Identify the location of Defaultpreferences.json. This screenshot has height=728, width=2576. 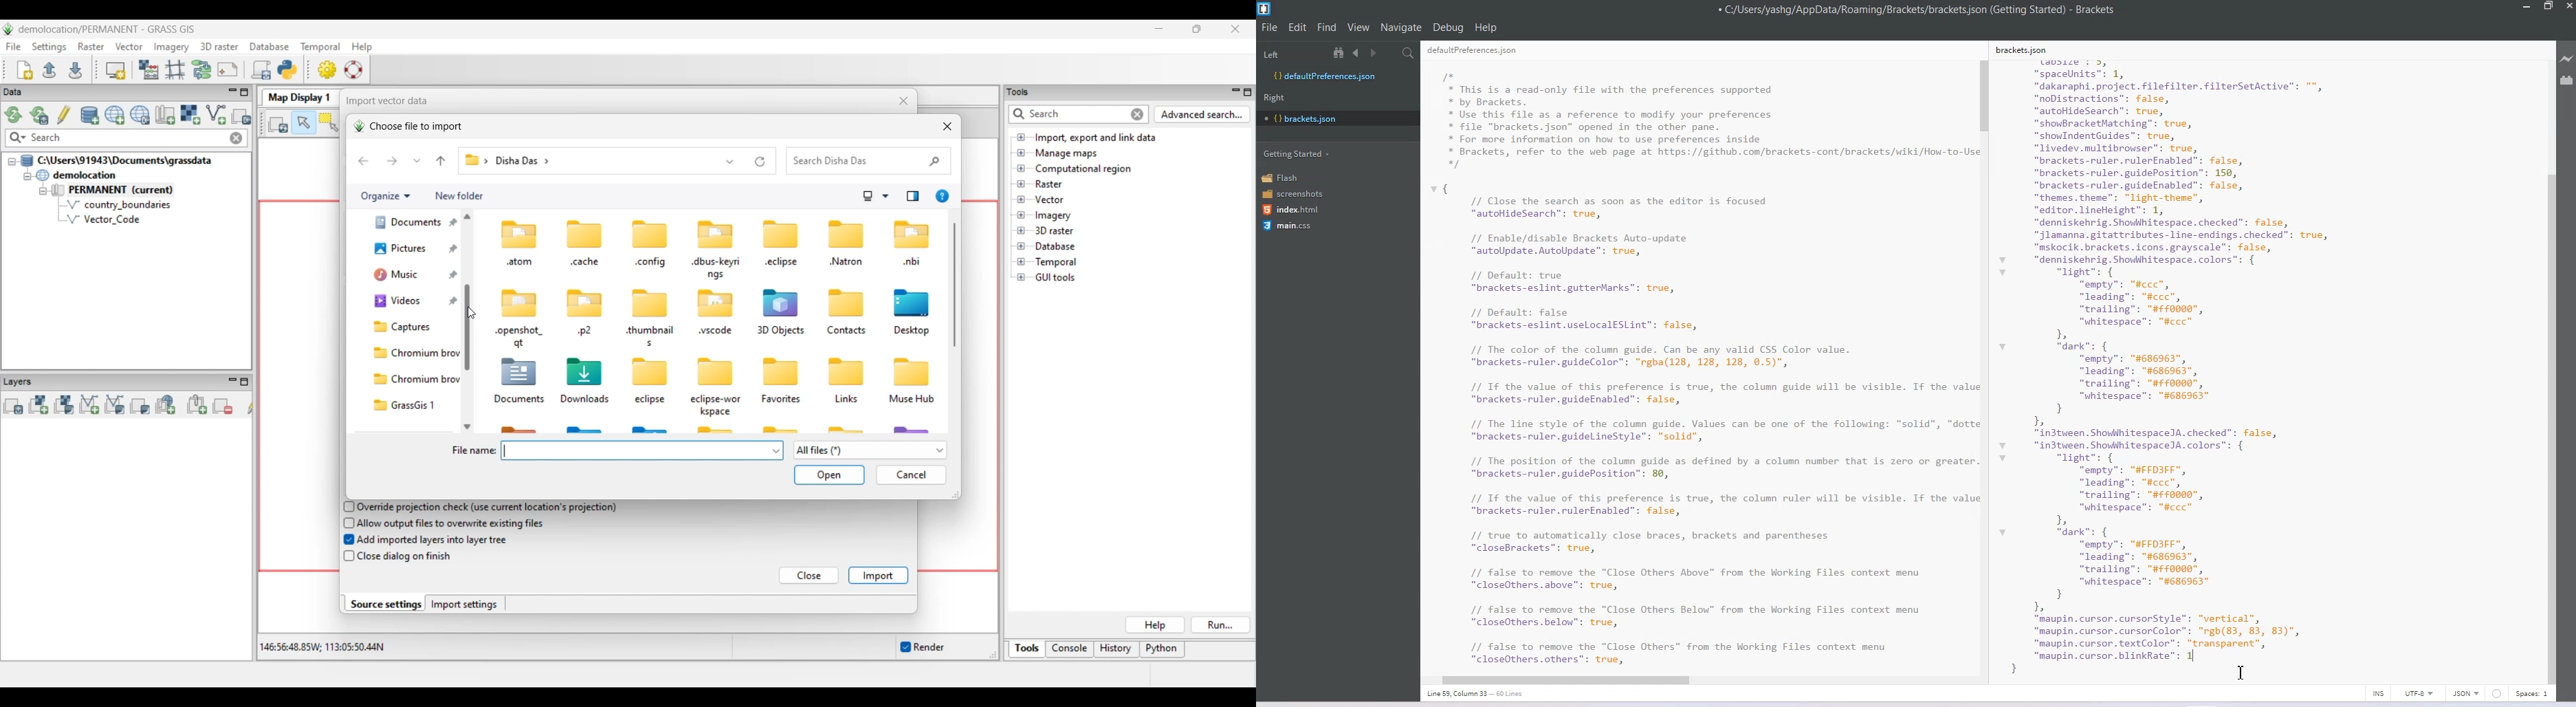
(1337, 76).